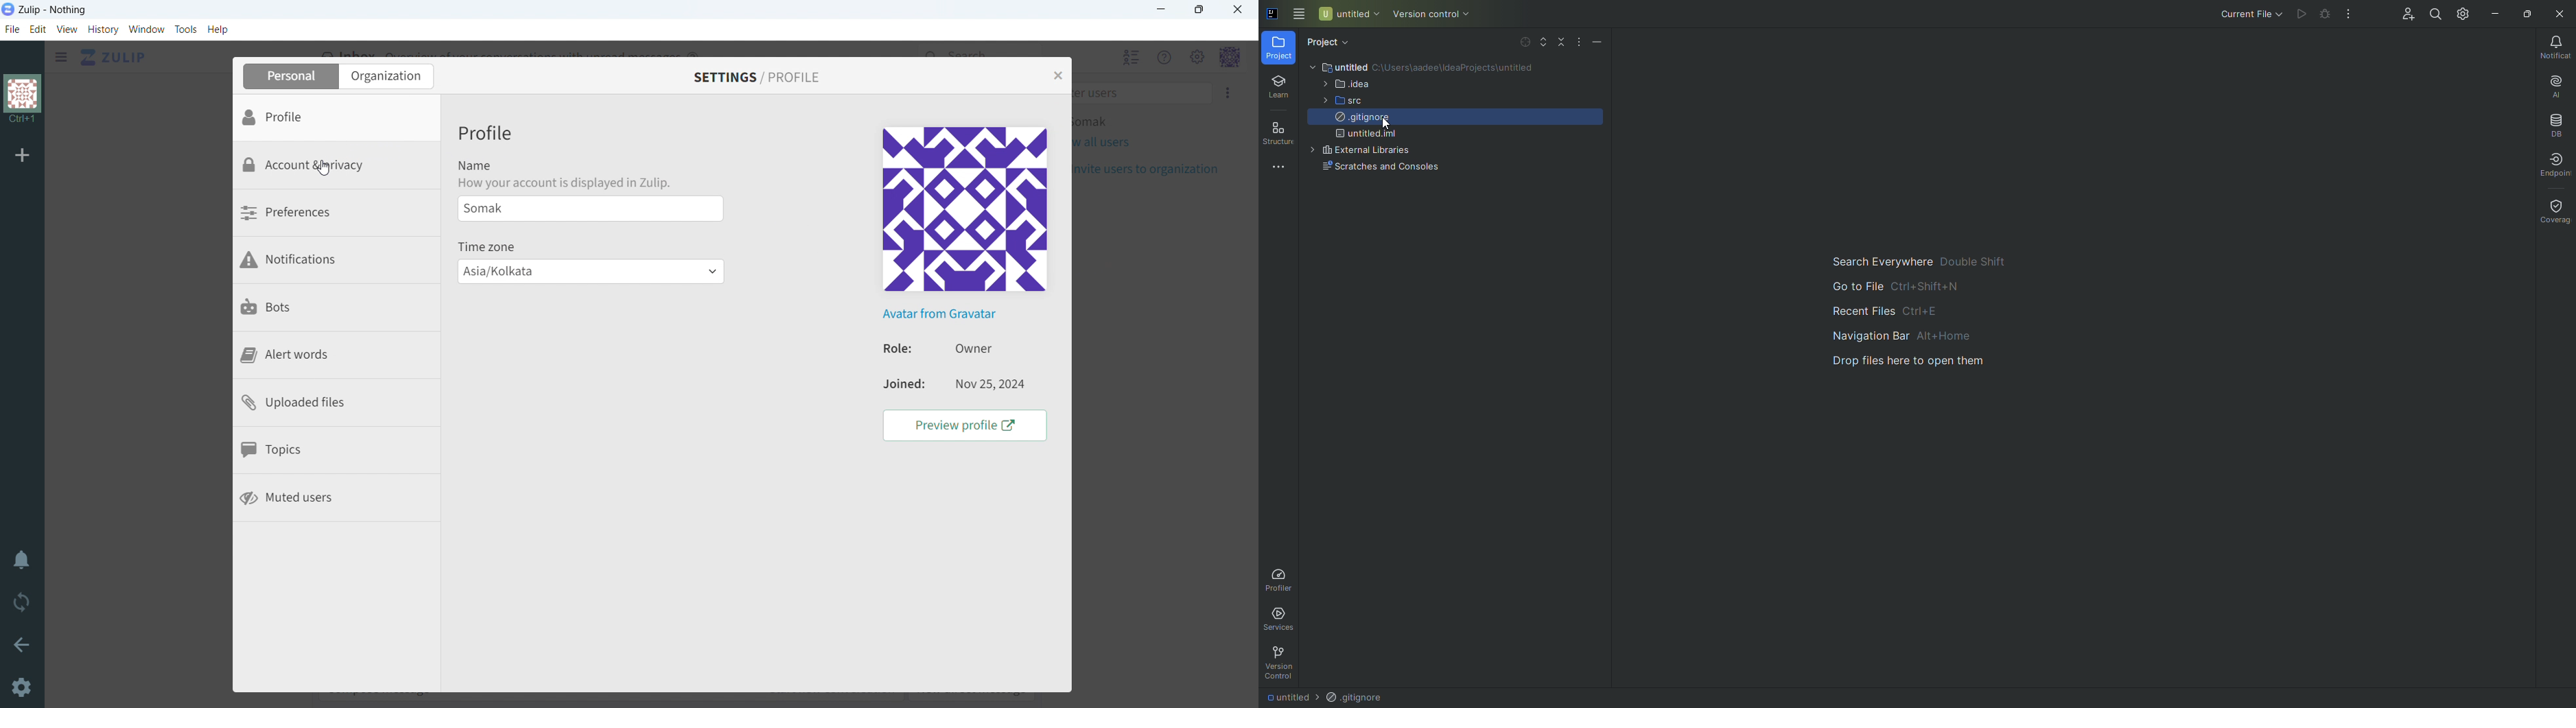 This screenshot has width=2576, height=728. Describe the element at coordinates (337, 167) in the screenshot. I see `account & privacy` at that location.